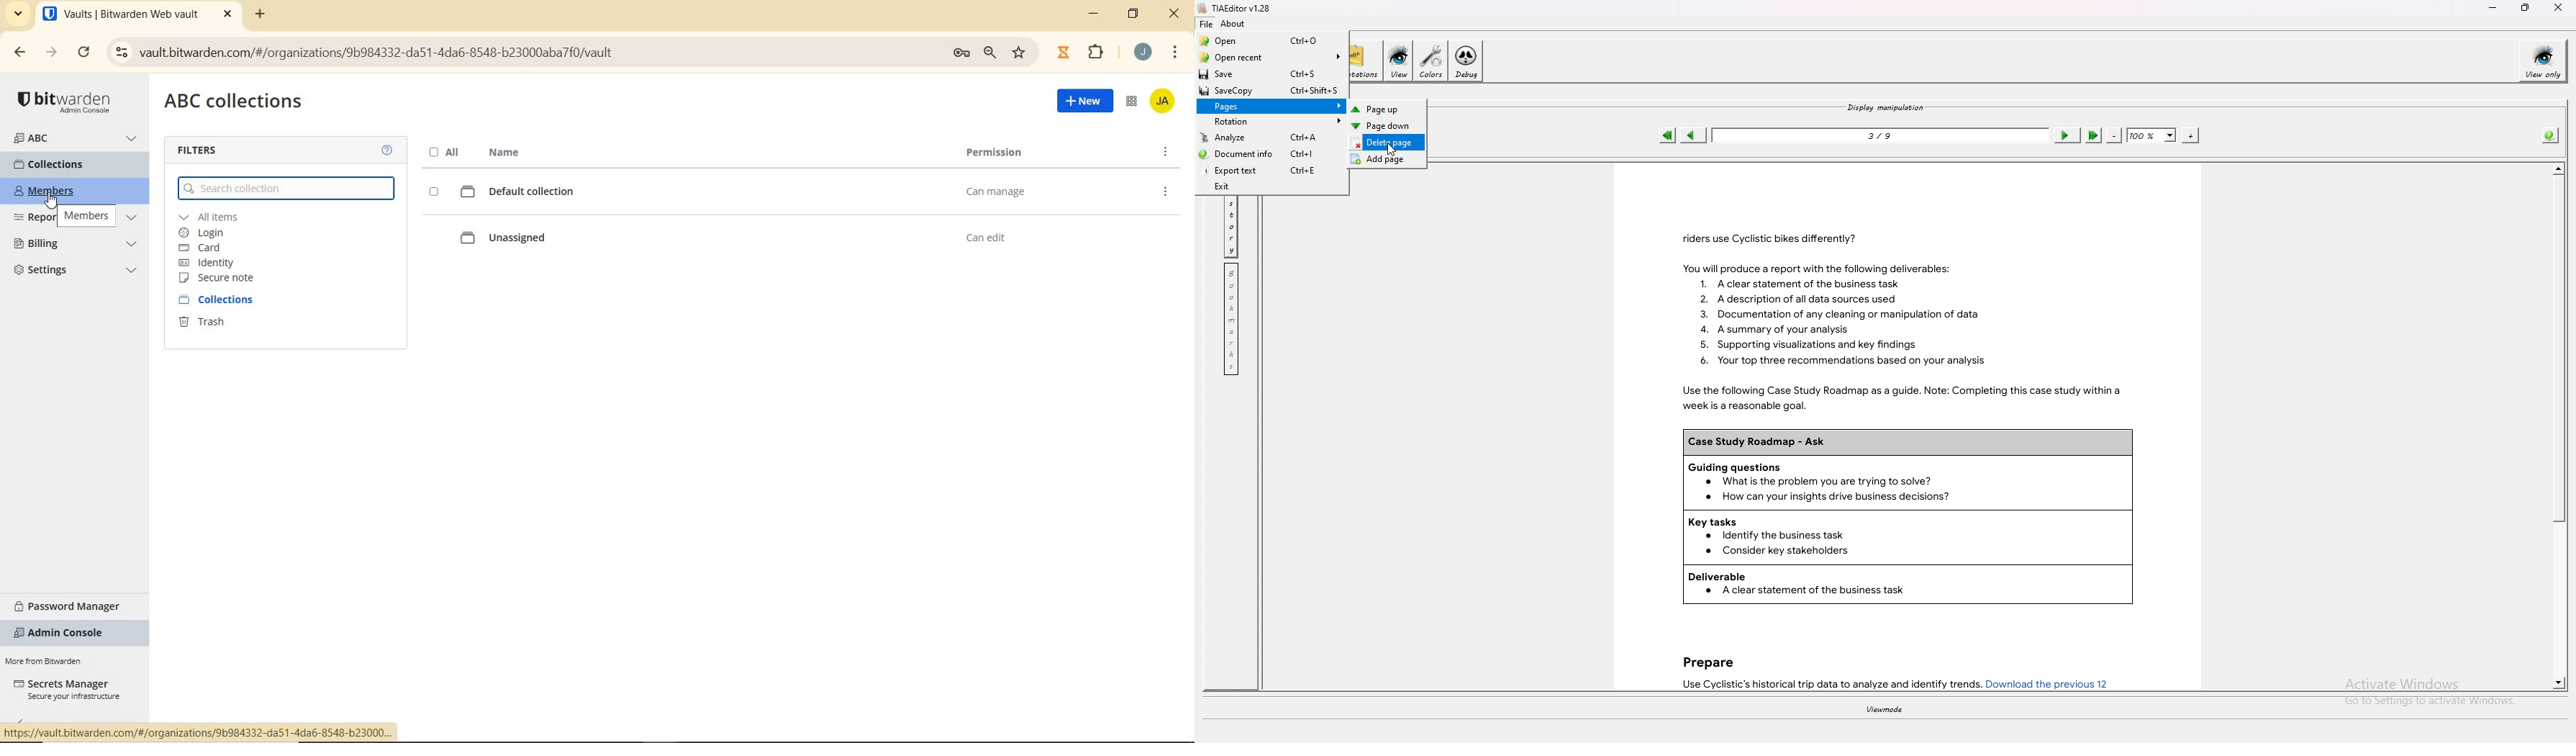  I want to click on CLOSE, so click(1175, 14).